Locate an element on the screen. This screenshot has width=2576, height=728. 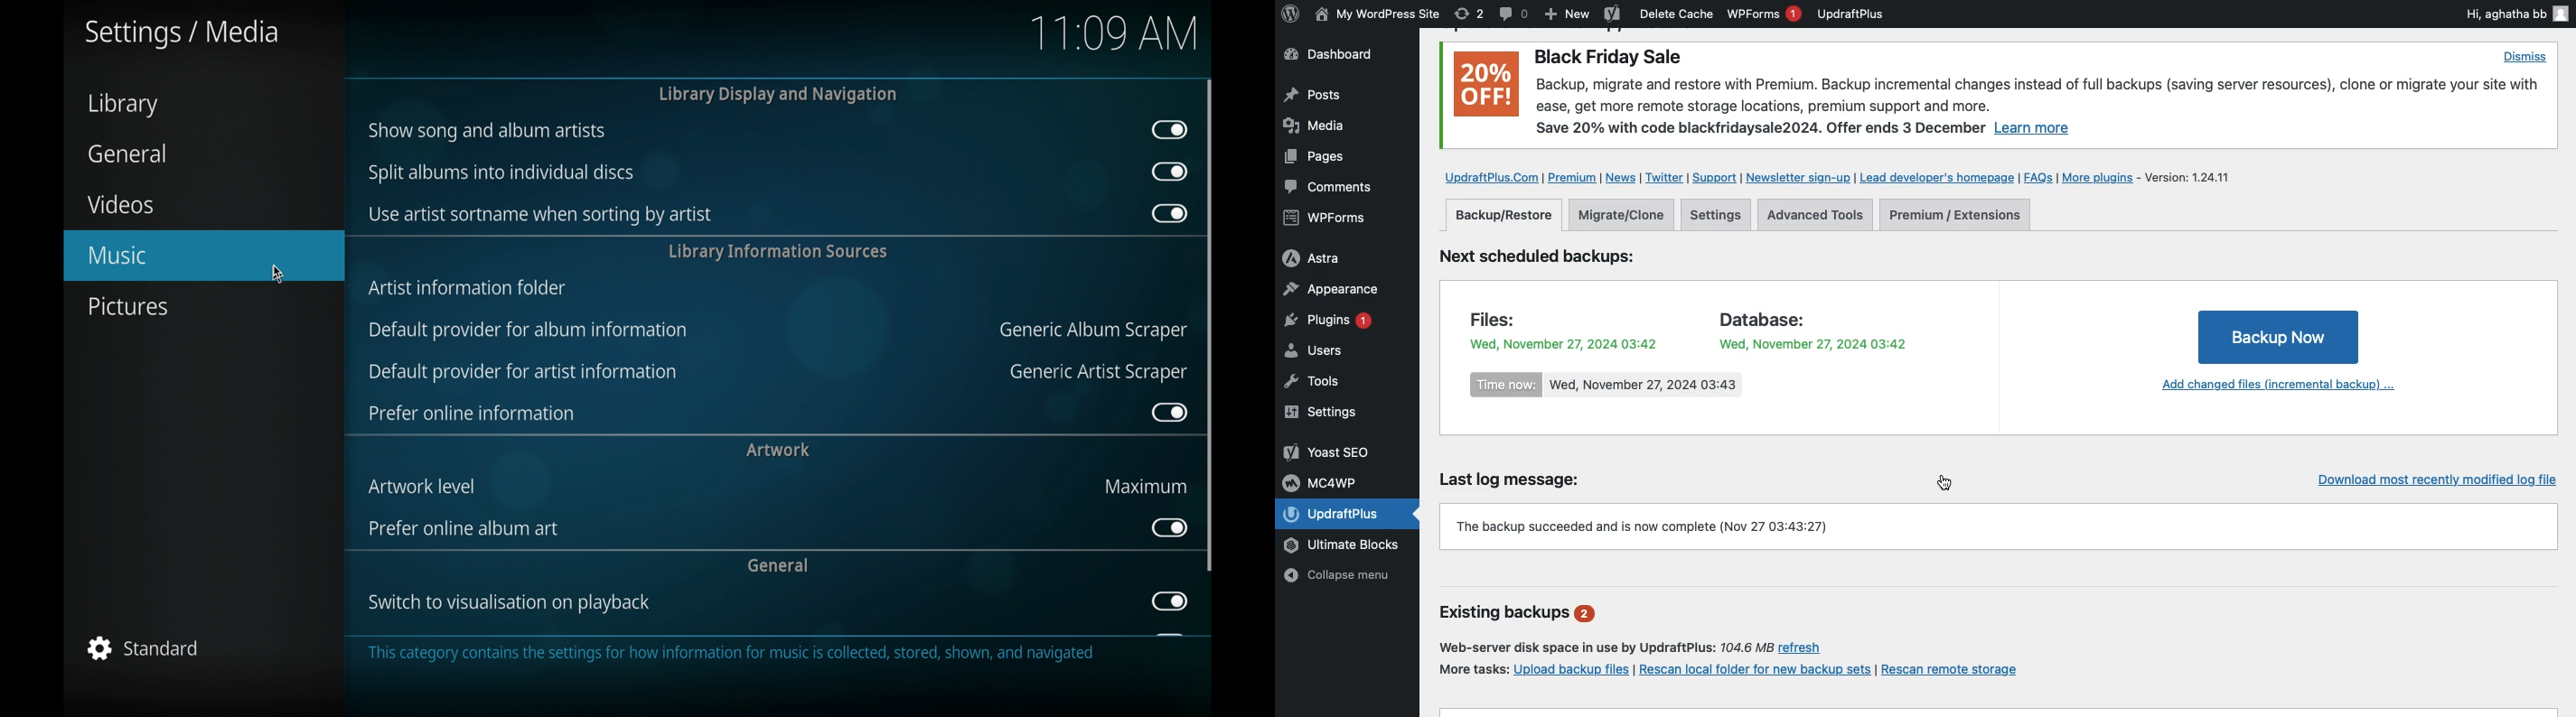
UpdraftPlus is located at coordinates (1851, 14).